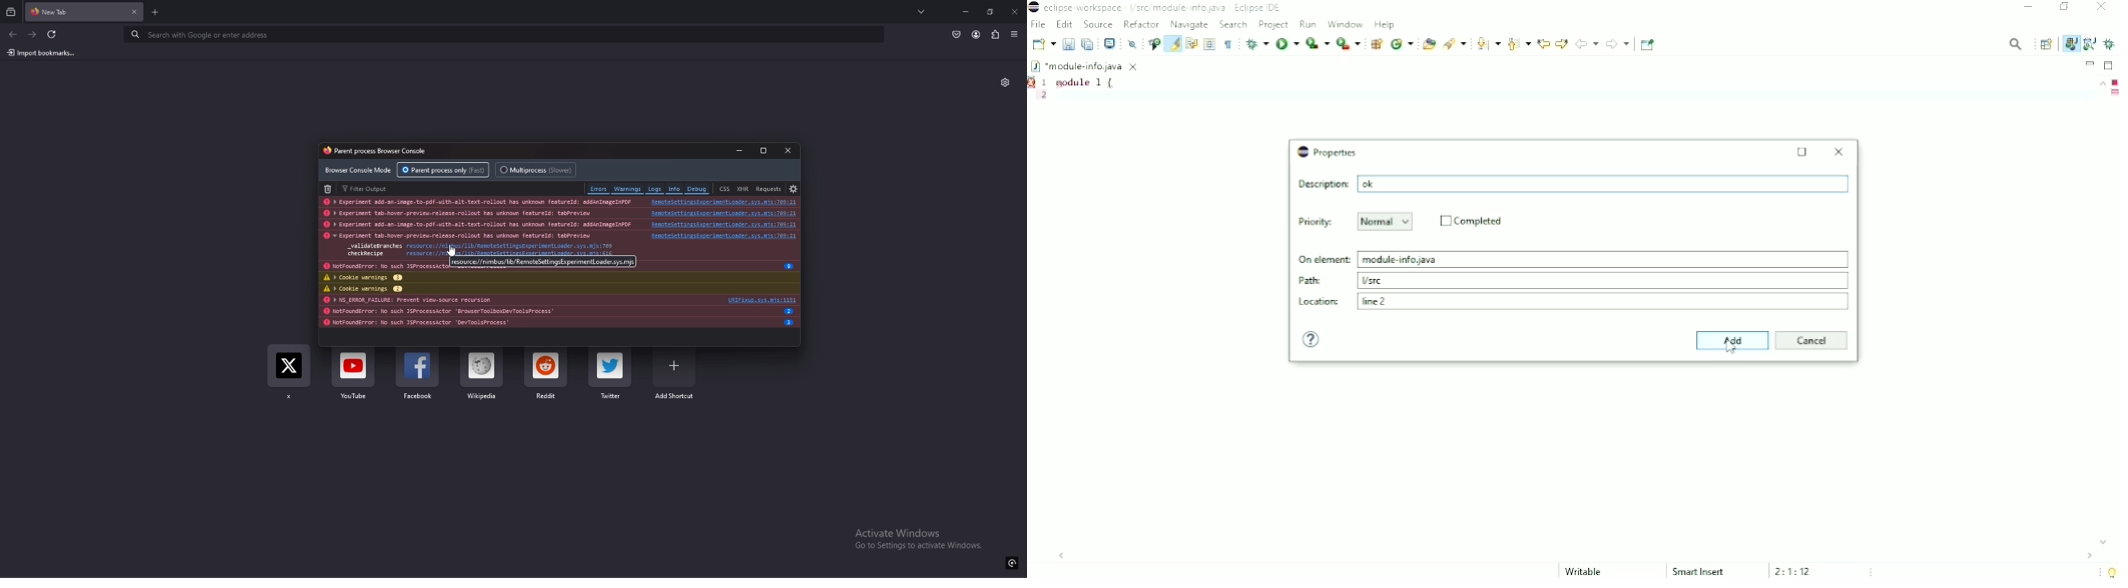 The image size is (2128, 588). What do you see at coordinates (722, 202) in the screenshot?
I see `source` at bounding box center [722, 202].